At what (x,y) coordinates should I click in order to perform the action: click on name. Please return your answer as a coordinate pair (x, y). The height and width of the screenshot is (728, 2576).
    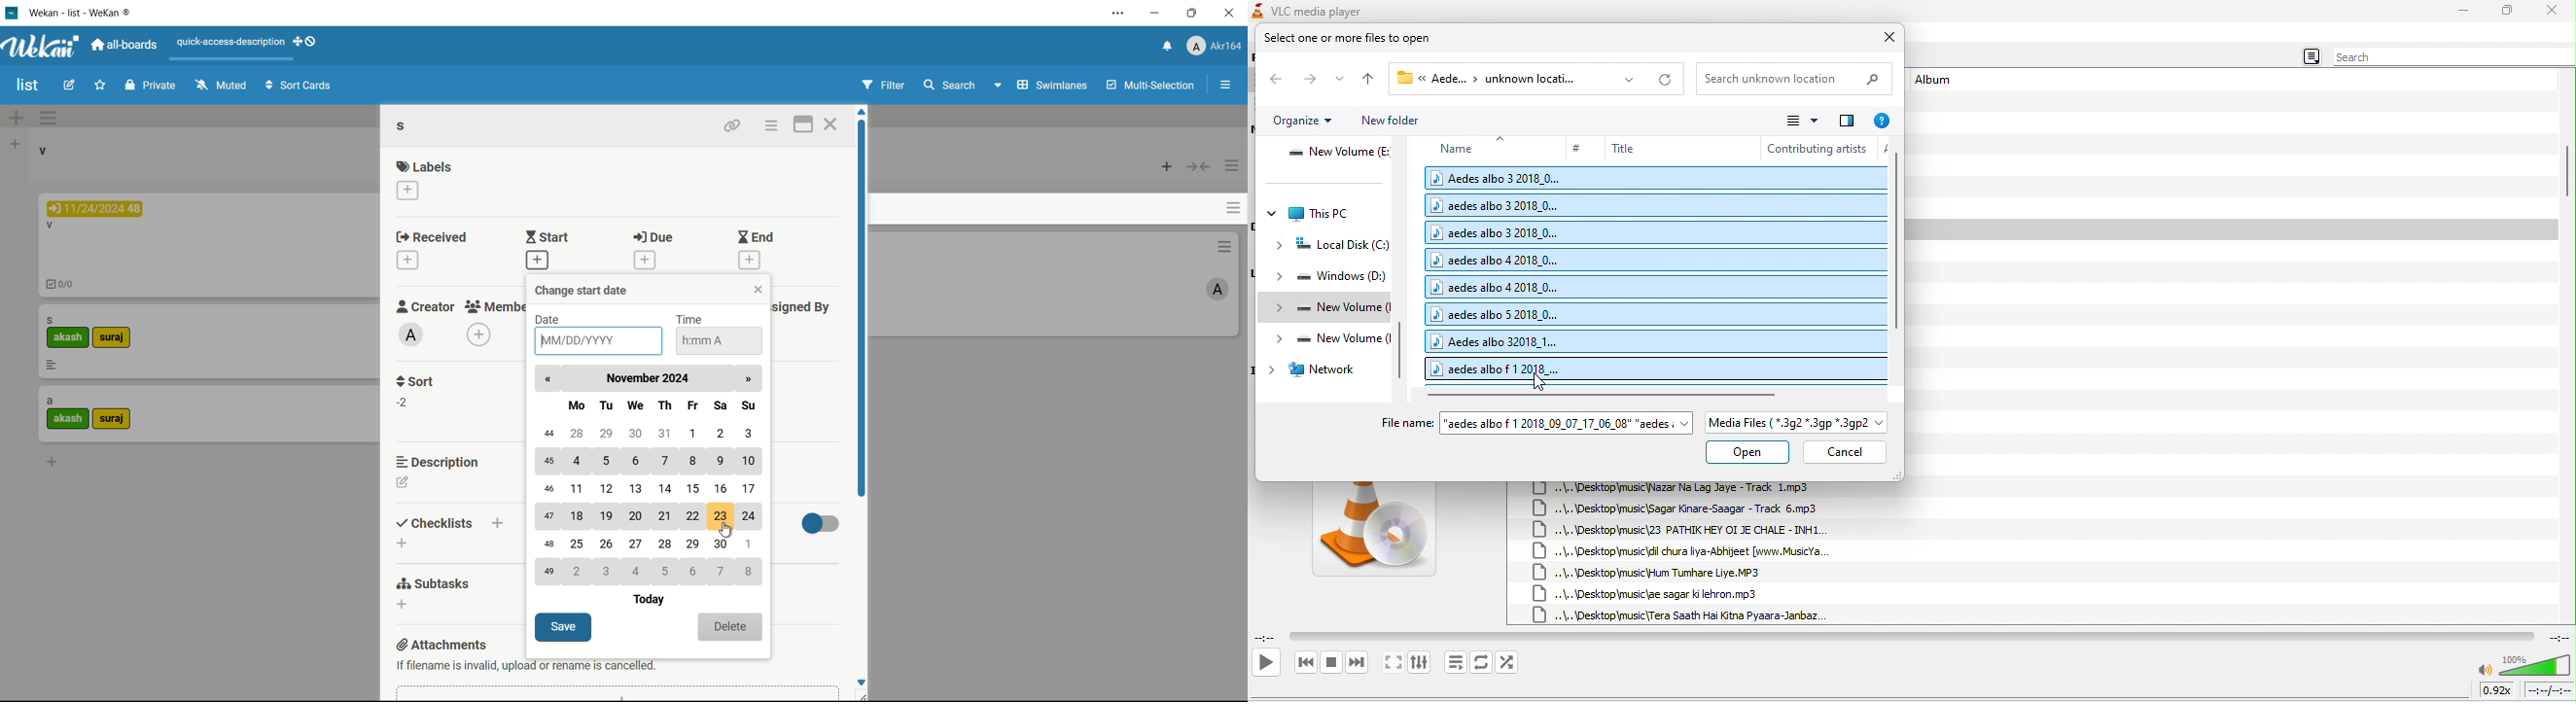
    Looking at the image, I should click on (1469, 146).